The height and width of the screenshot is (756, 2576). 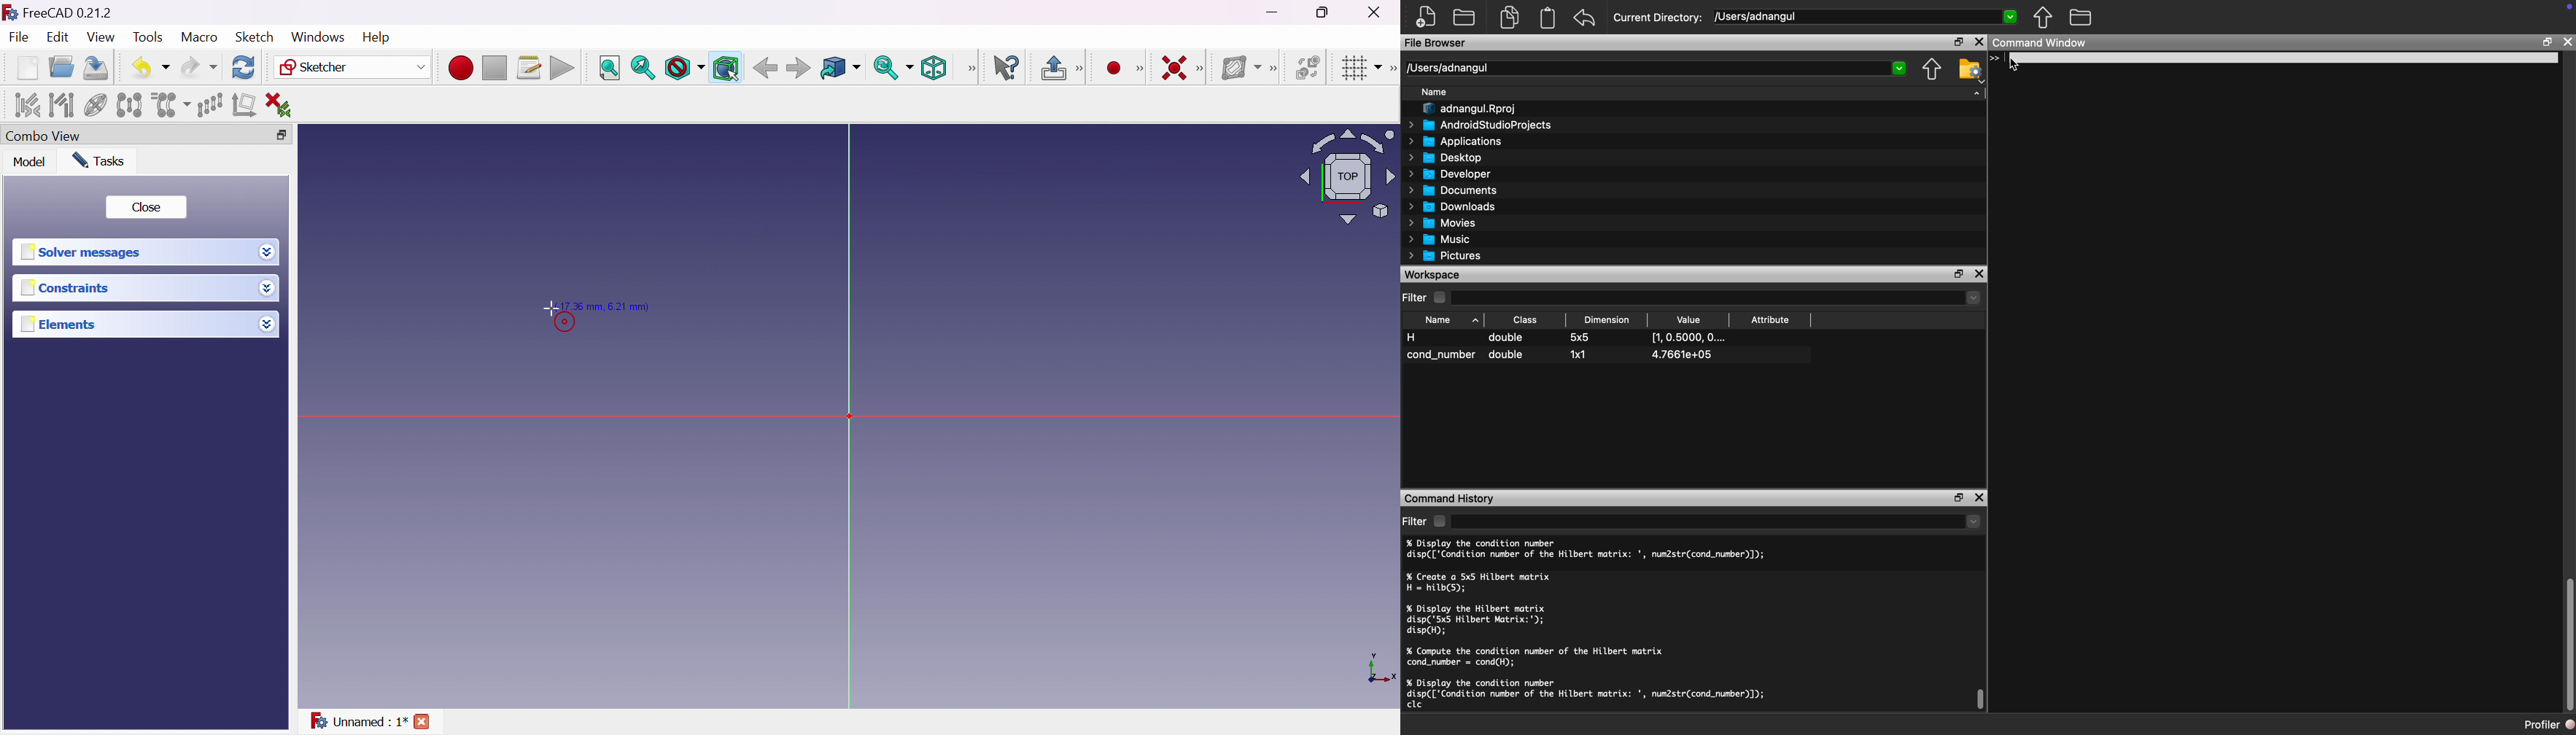 I want to click on Delete all constraints, so click(x=284, y=105).